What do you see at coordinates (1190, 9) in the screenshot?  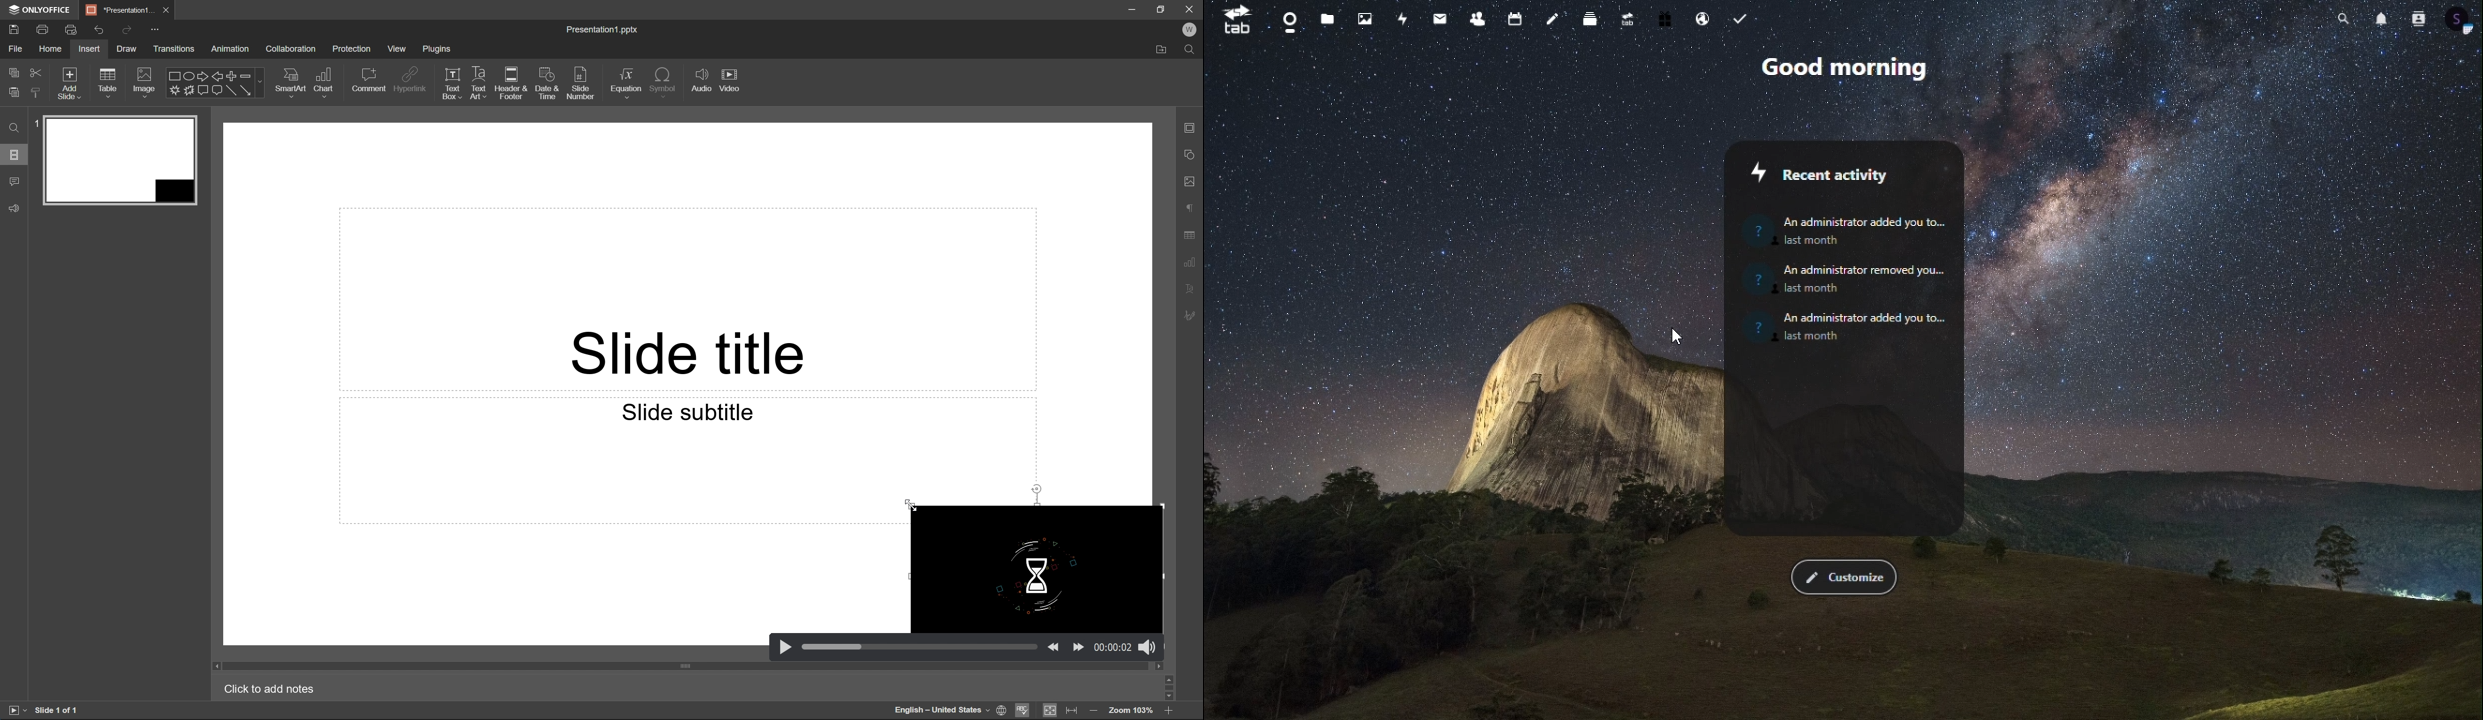 I see `Close` at bounding box center [1190, 9].